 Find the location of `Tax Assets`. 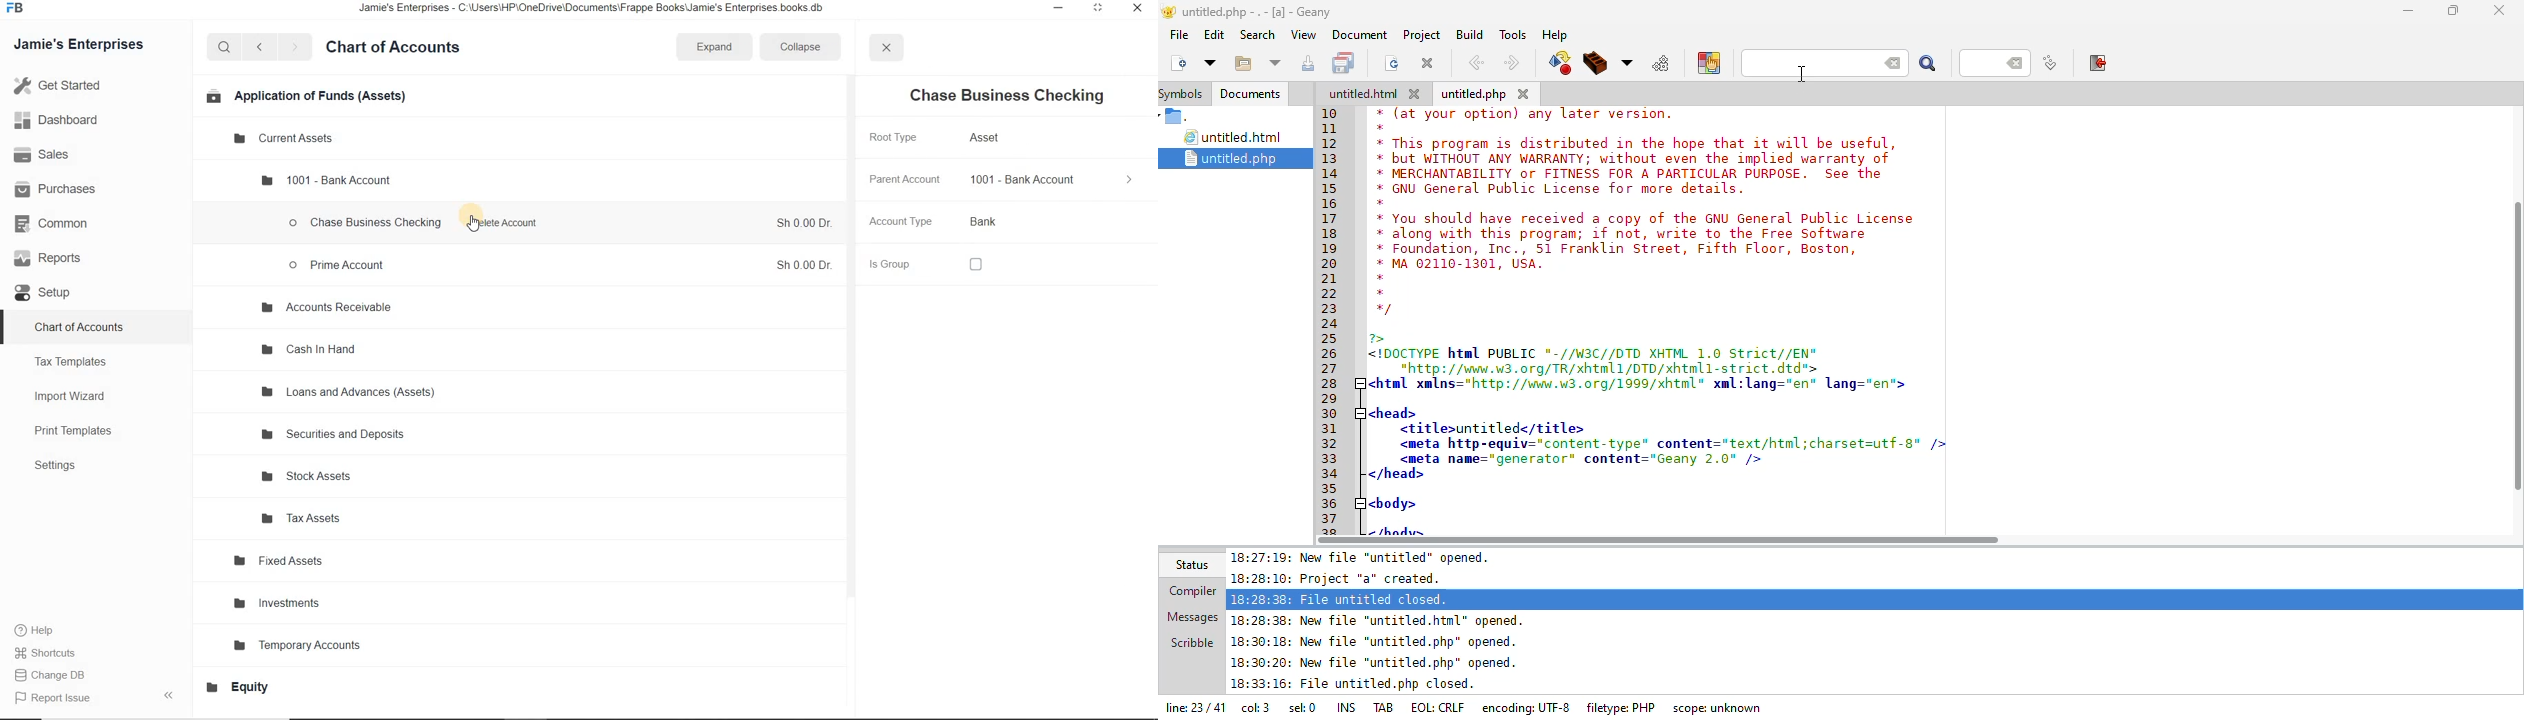

Tax Assets is located at coordinates (310, 518).